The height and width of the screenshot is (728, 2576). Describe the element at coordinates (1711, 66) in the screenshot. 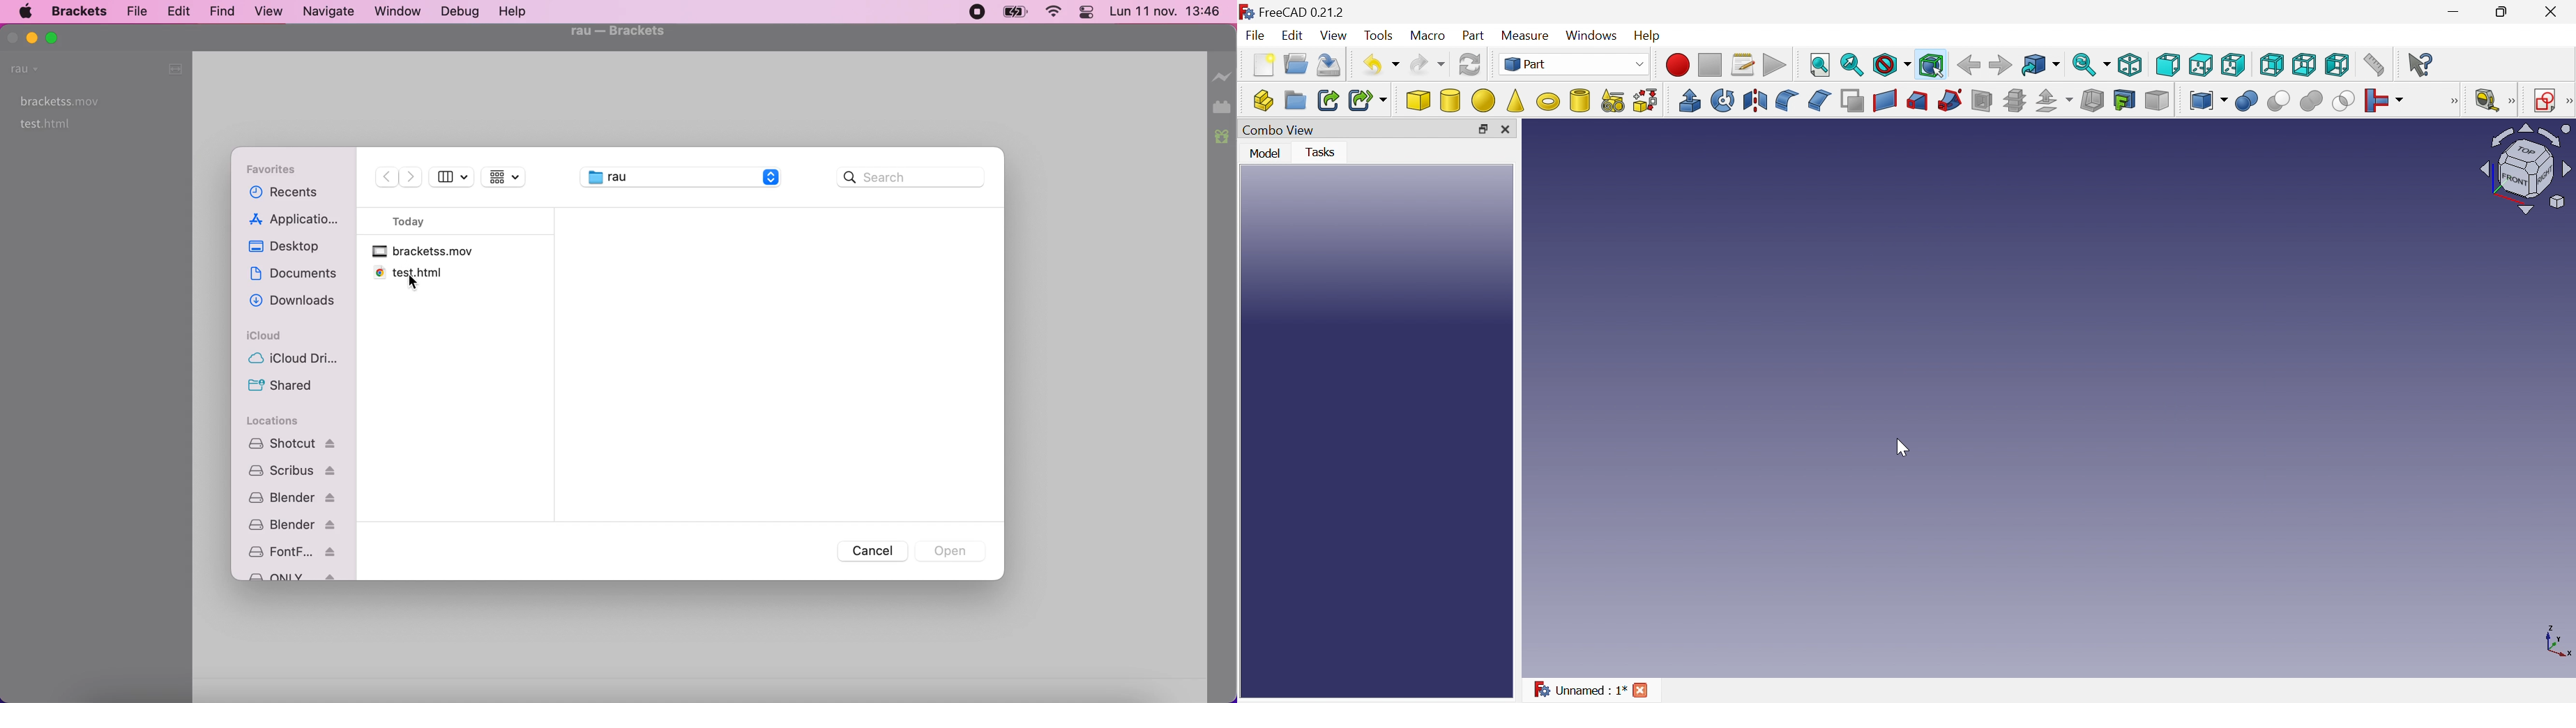

I see `Stop macro recording` at that location.